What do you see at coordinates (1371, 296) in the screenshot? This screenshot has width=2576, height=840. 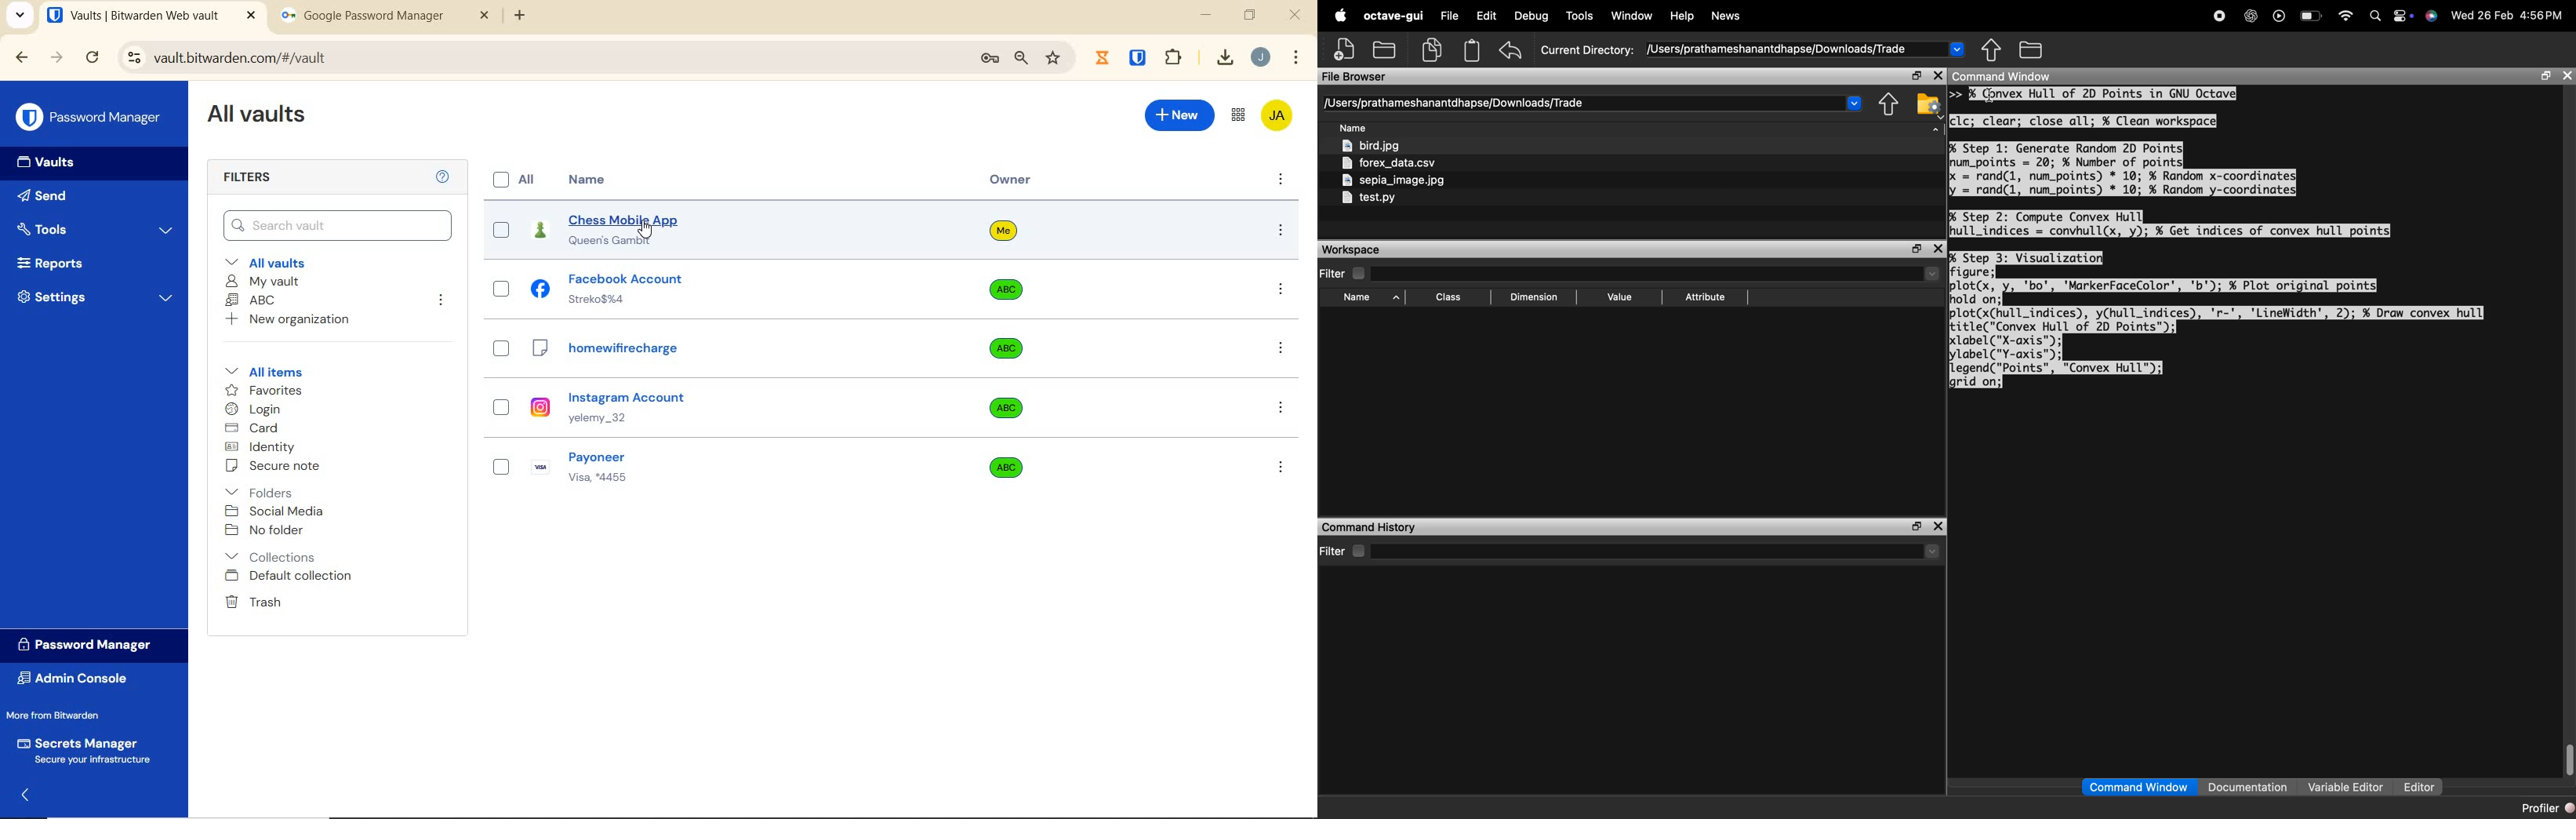 I see `Name ^` at bounding box center [1371, 296].